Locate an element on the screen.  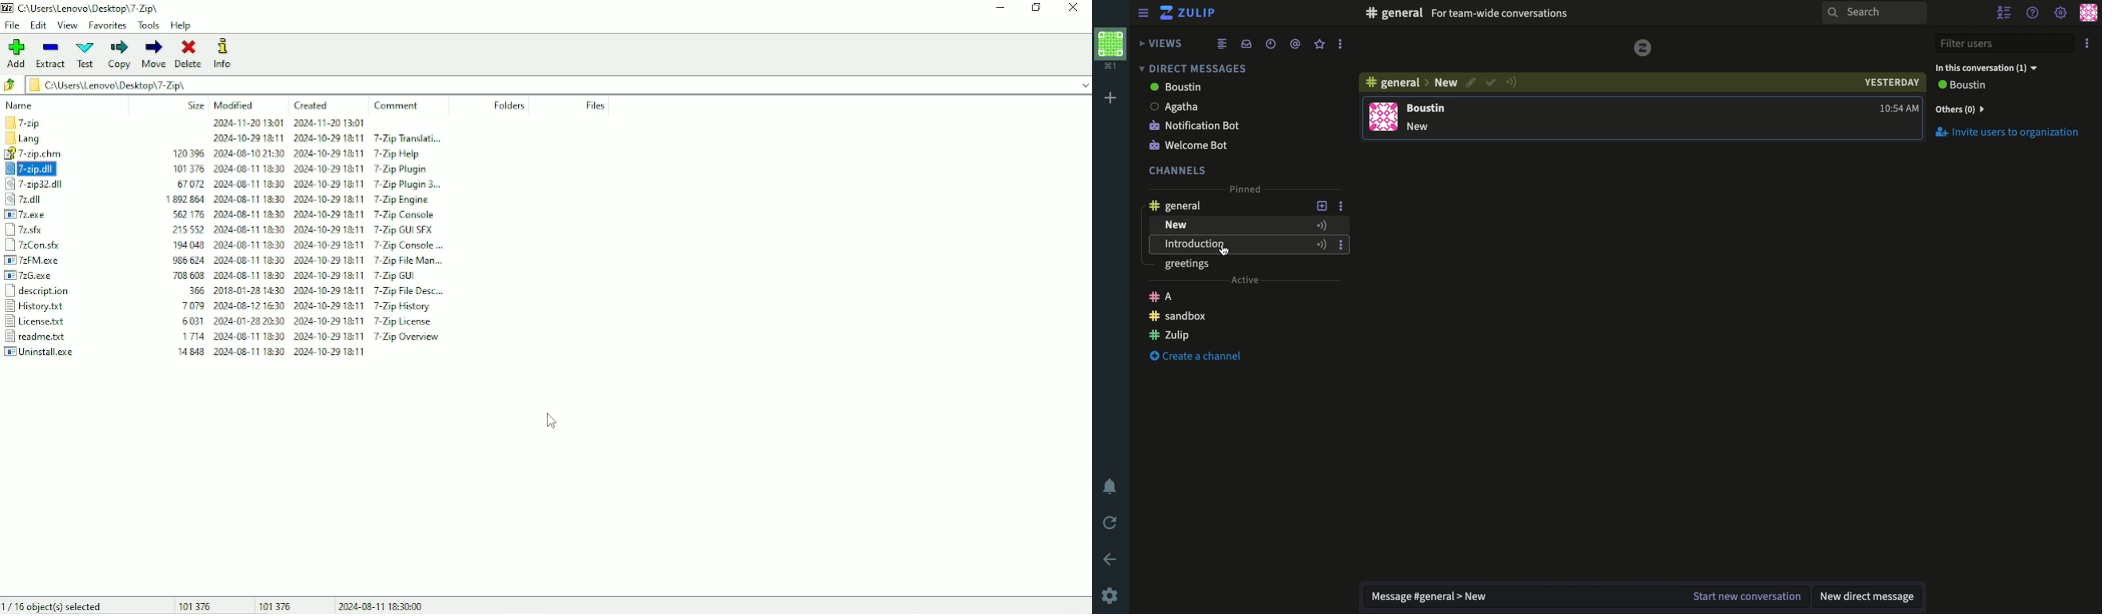
View sidebar is located at coordinates (1144, 15).